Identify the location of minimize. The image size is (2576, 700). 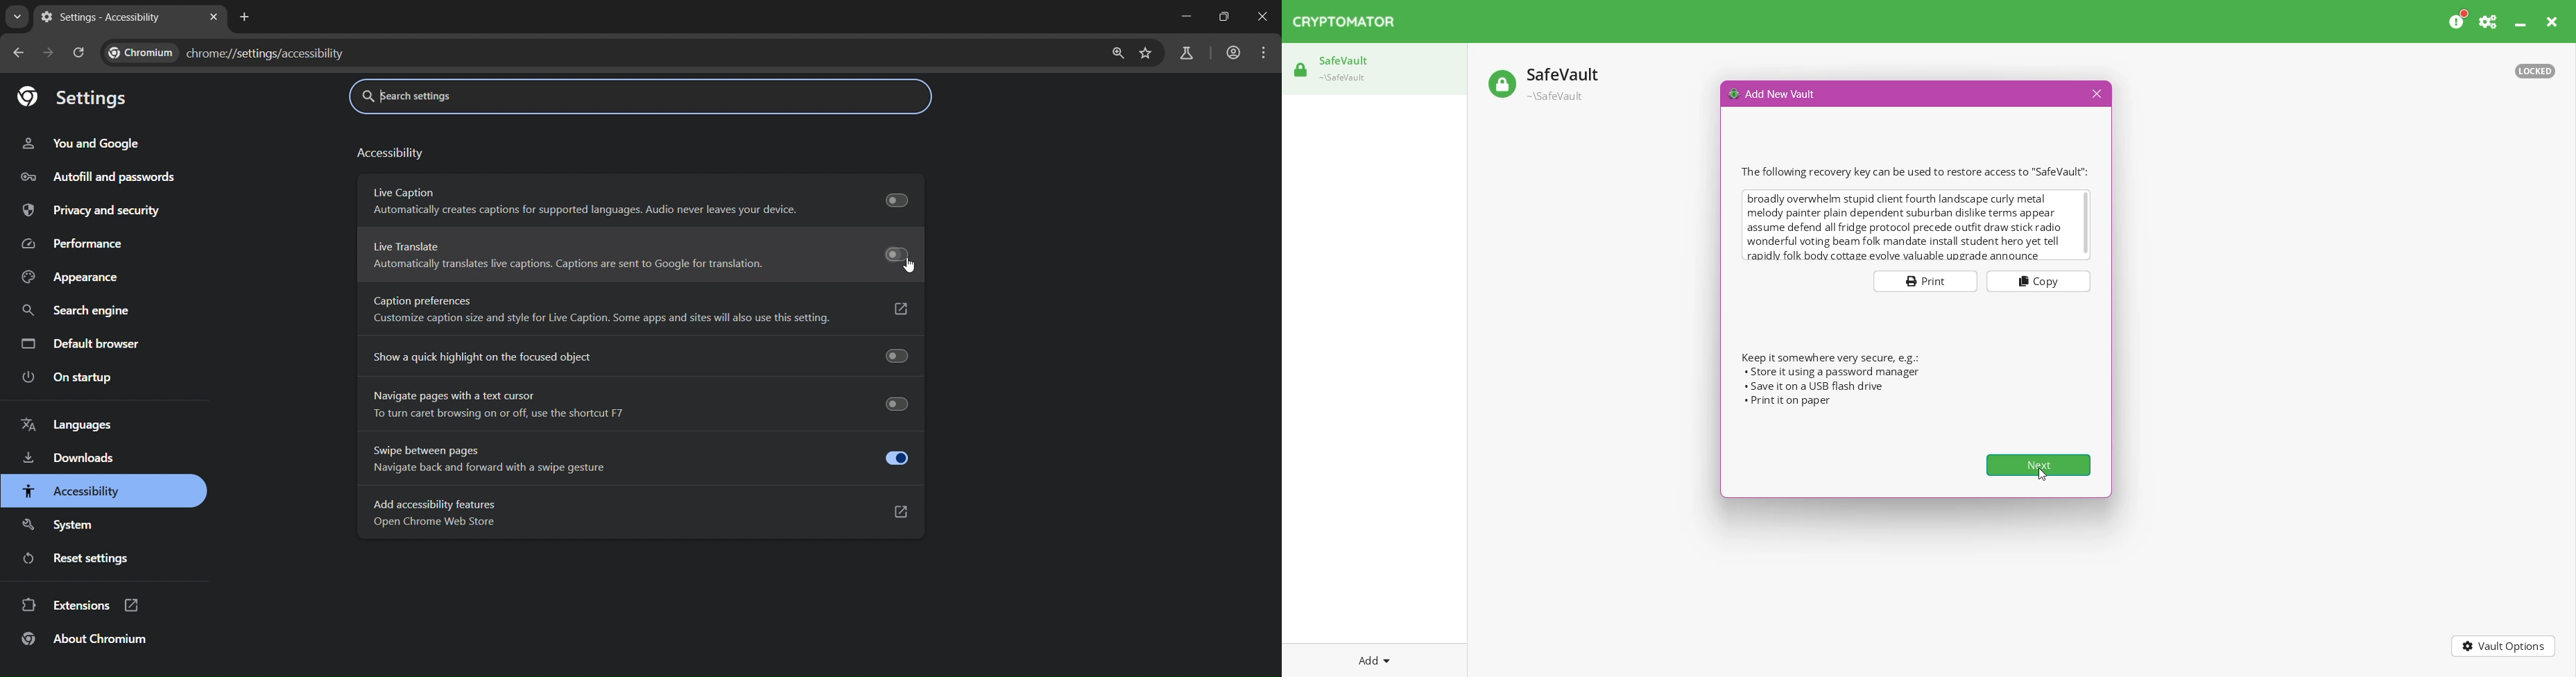
(1183, 17).